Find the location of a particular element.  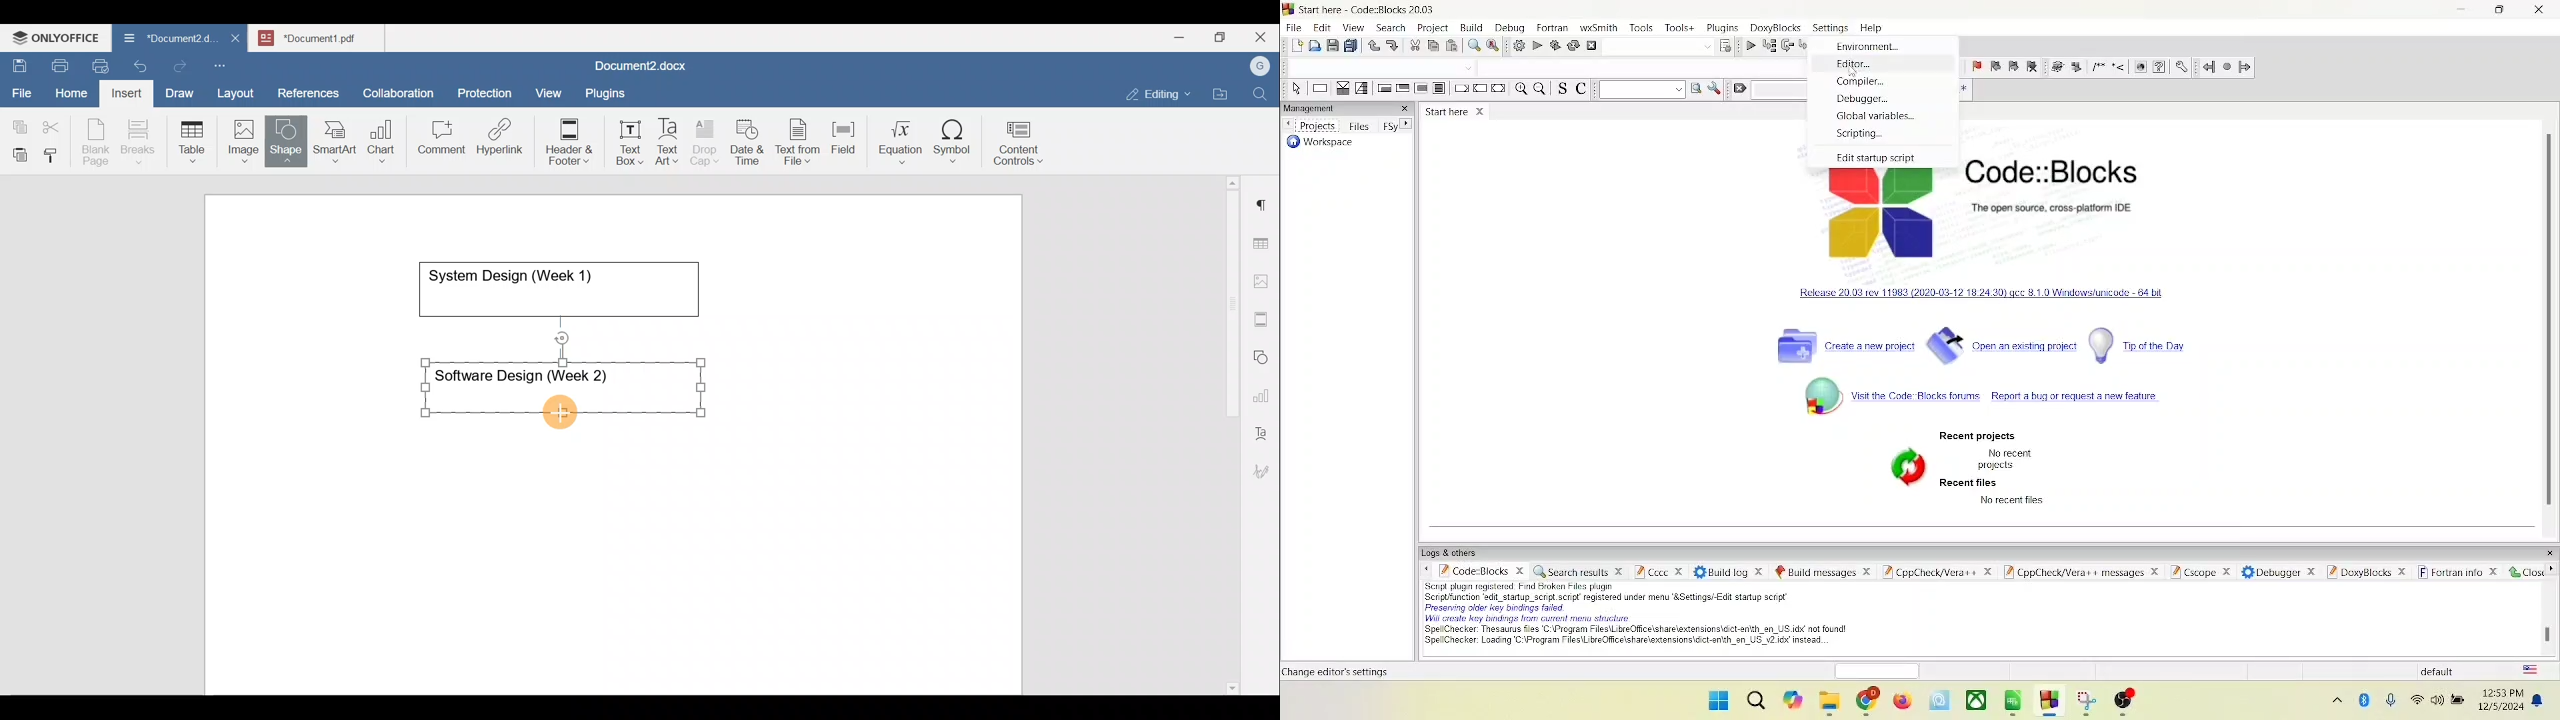

copy is located at coordinates (1432, 45).